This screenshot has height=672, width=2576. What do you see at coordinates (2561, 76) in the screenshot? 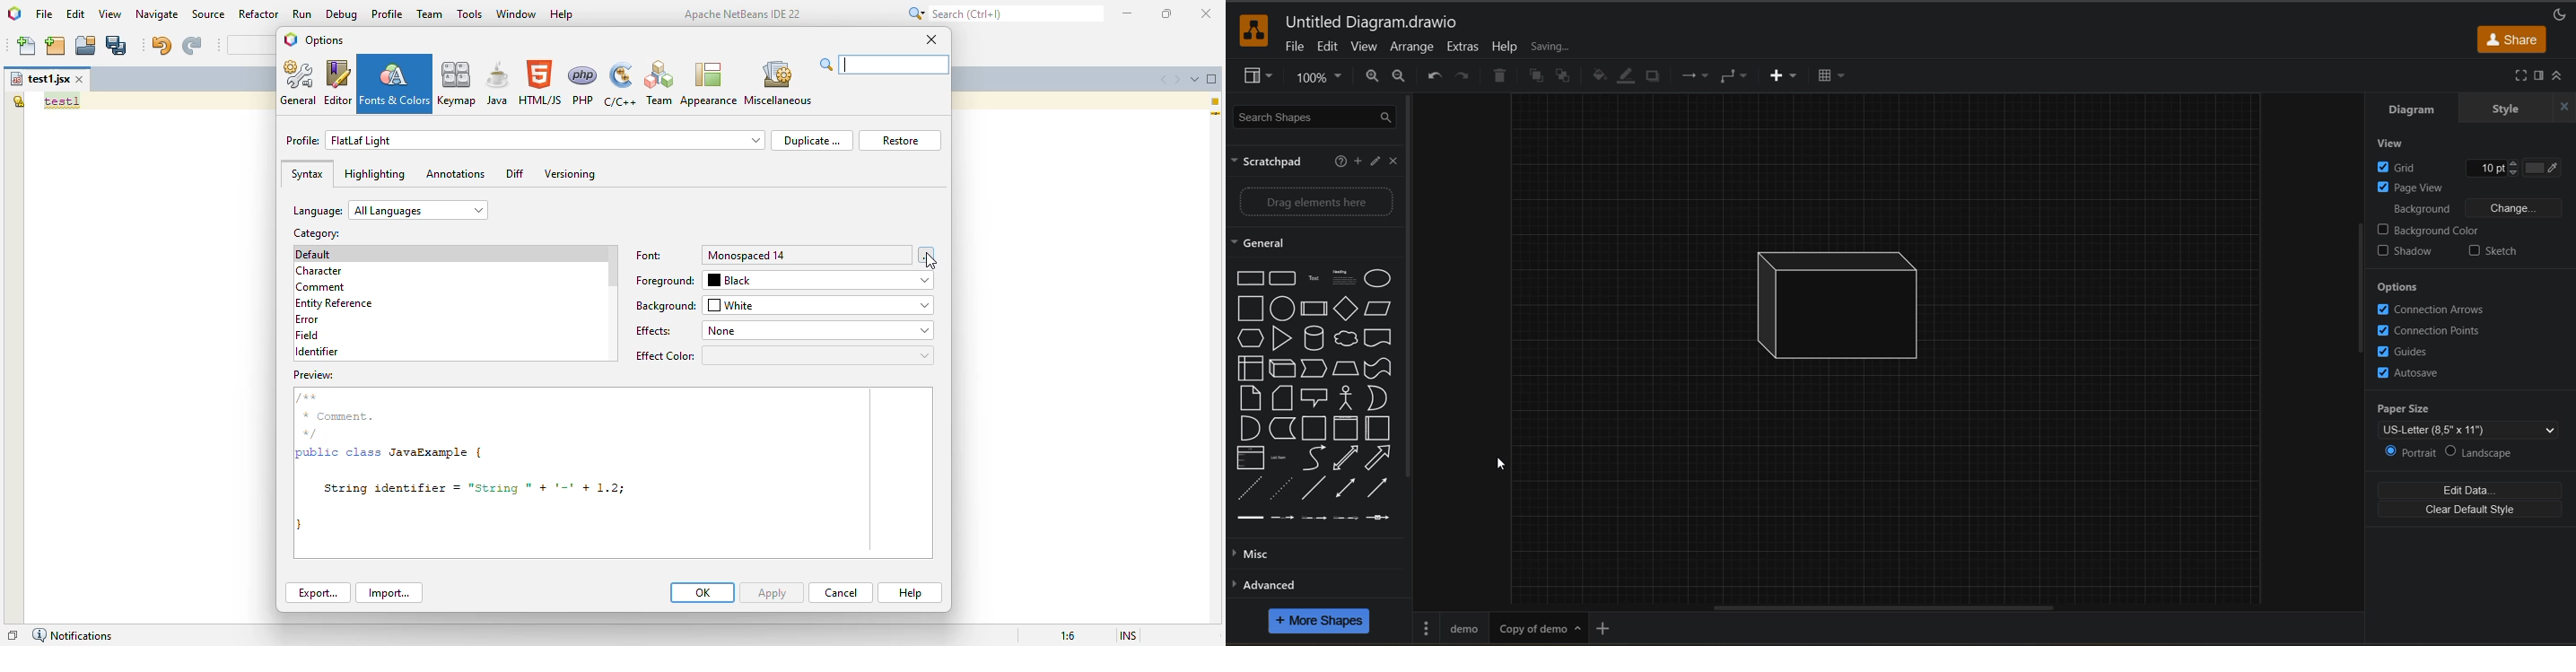
I see `collapse/expand` at bounding box center [2561, 76].